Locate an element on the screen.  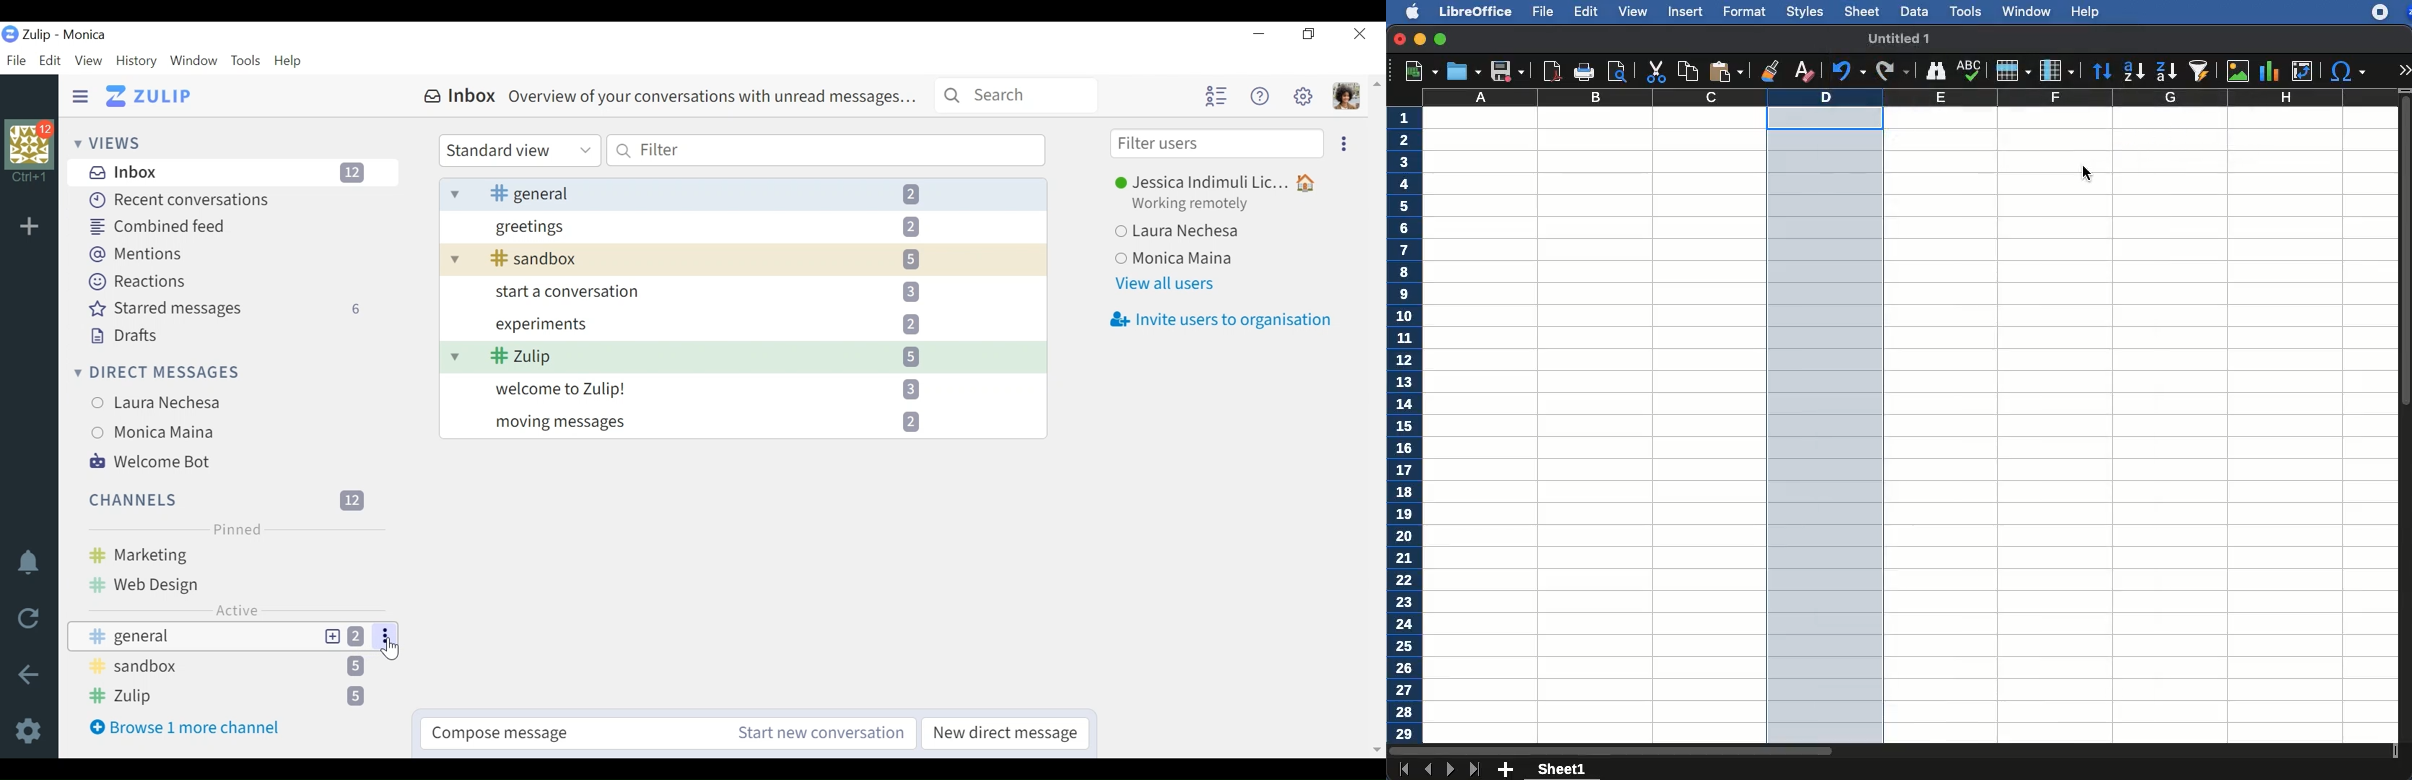
Laura Nechesa is located at coordinates (228, 403).